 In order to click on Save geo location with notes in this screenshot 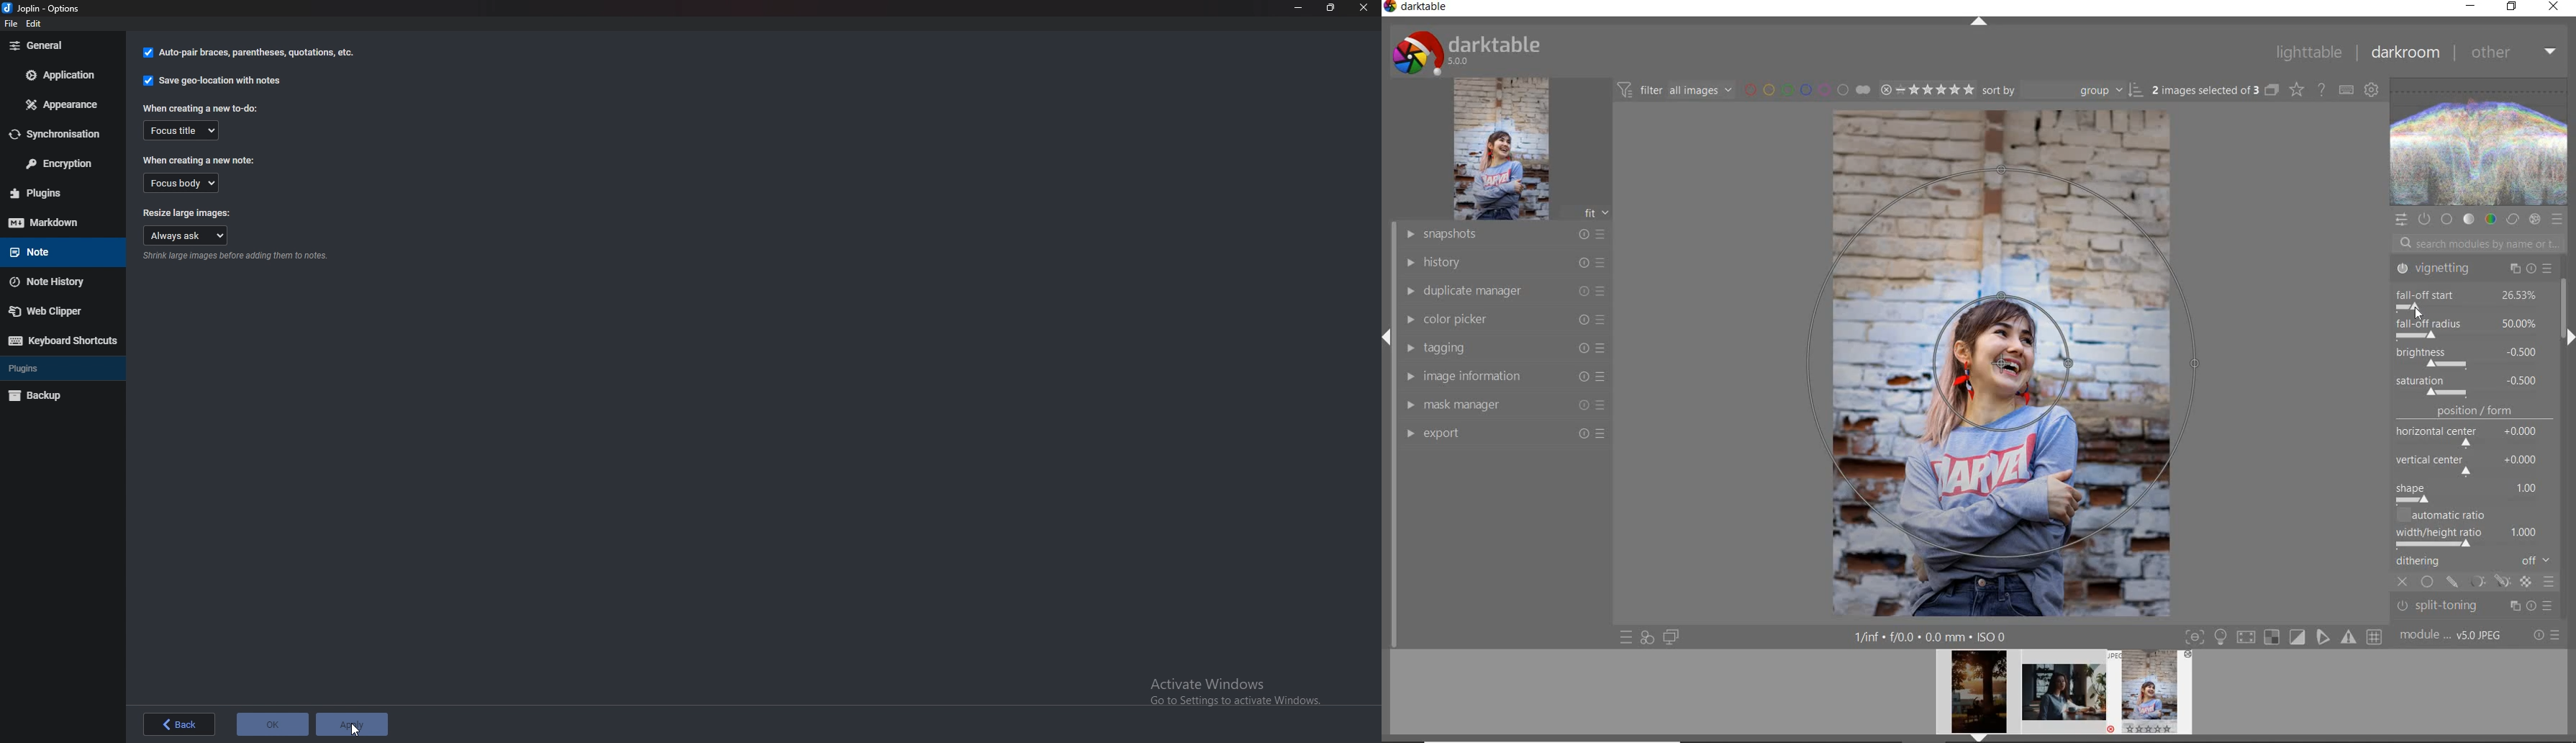, I will do `click(212, 81)`.